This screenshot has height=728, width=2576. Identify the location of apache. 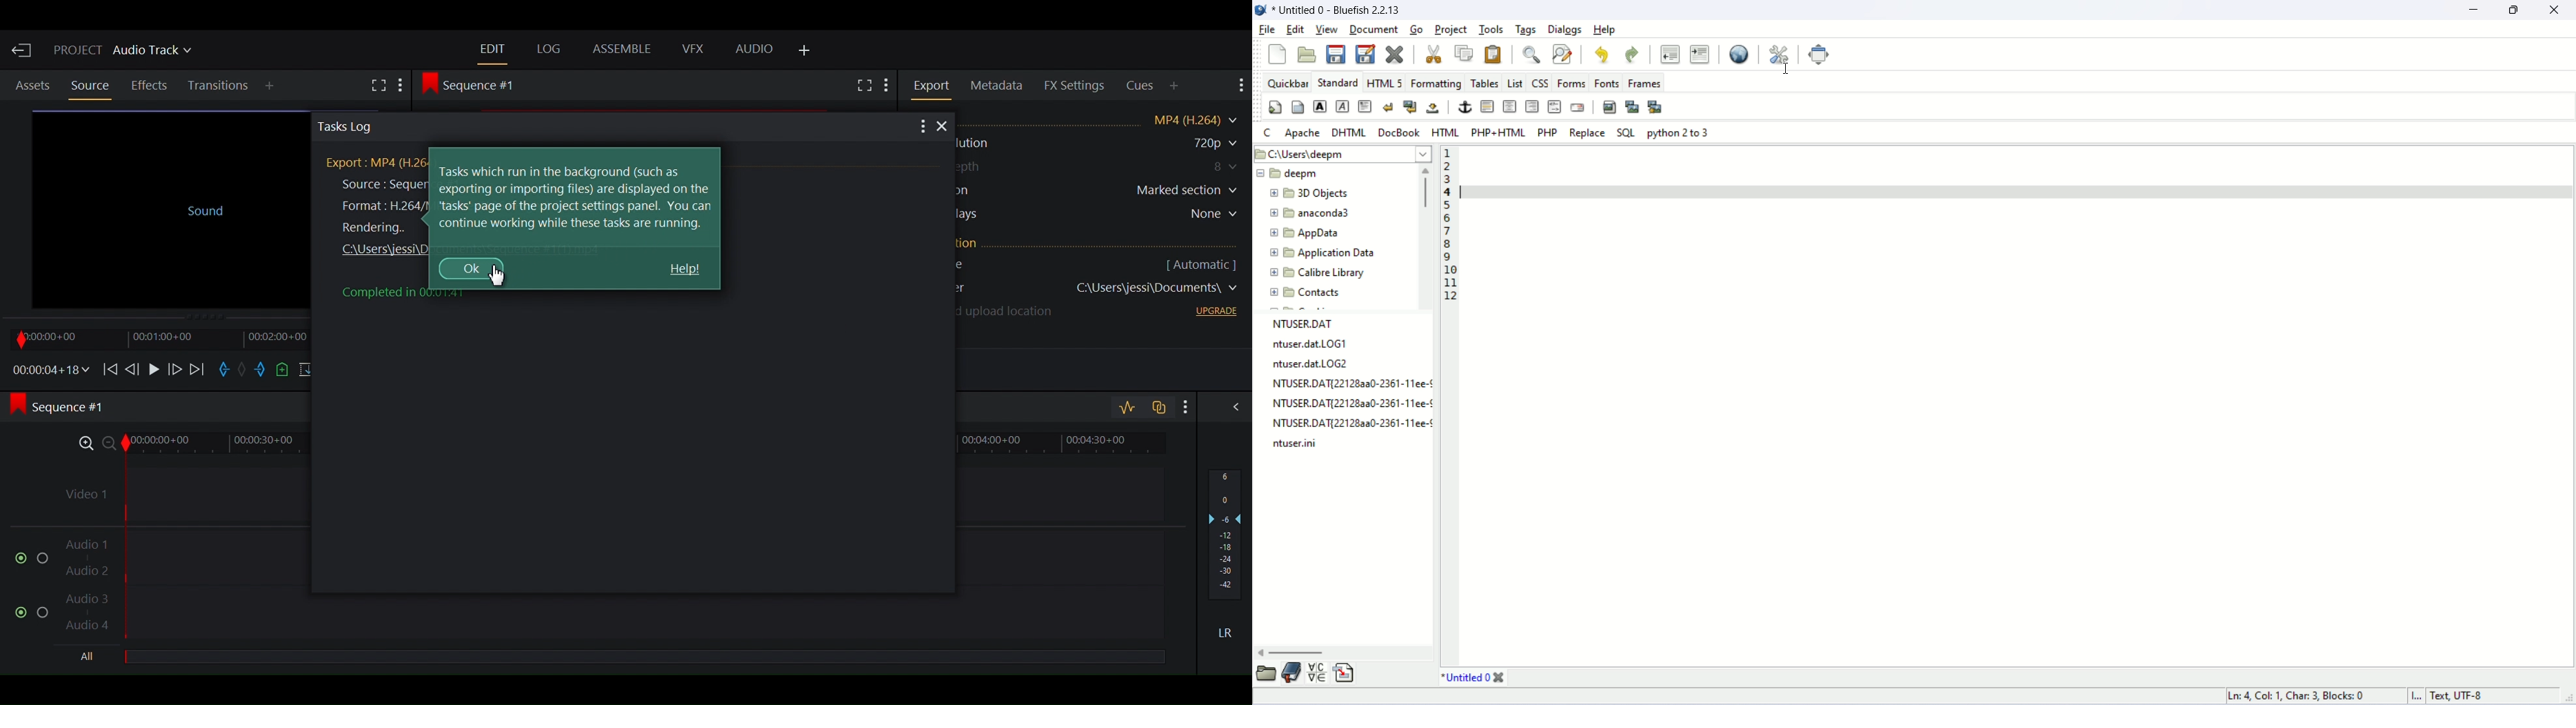
(1304, 132).